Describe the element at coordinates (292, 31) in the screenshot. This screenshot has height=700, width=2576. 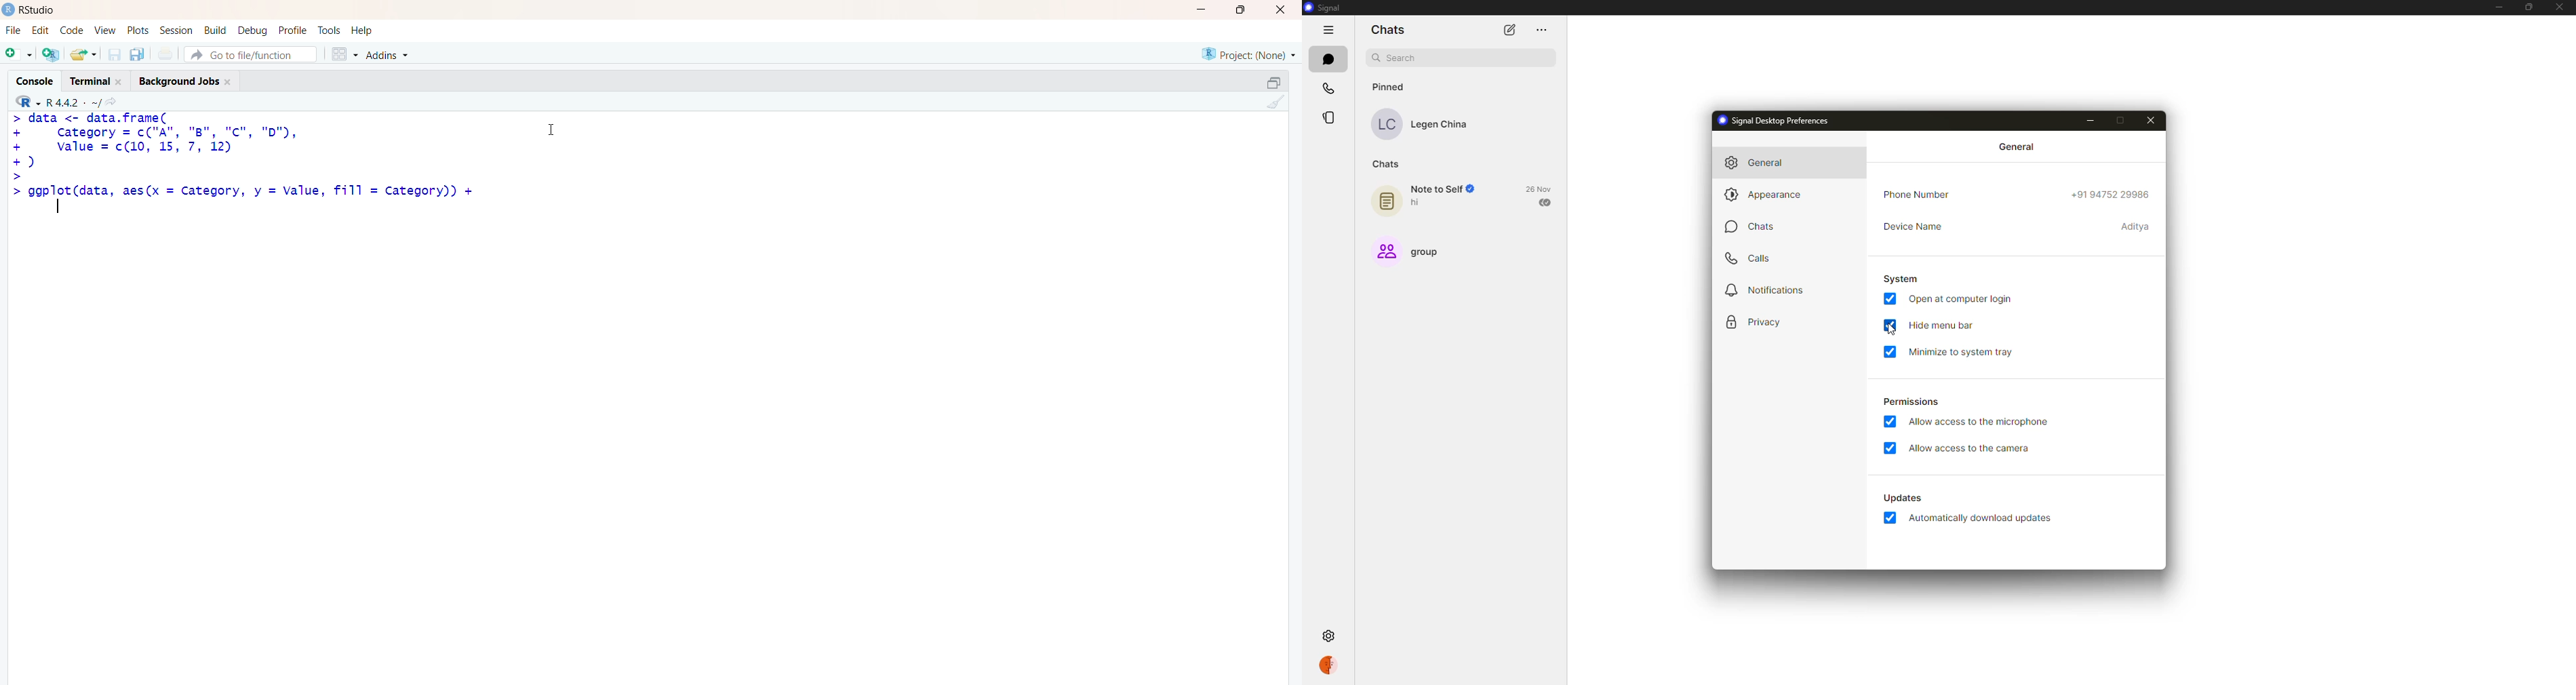
I see `profile` at that location.